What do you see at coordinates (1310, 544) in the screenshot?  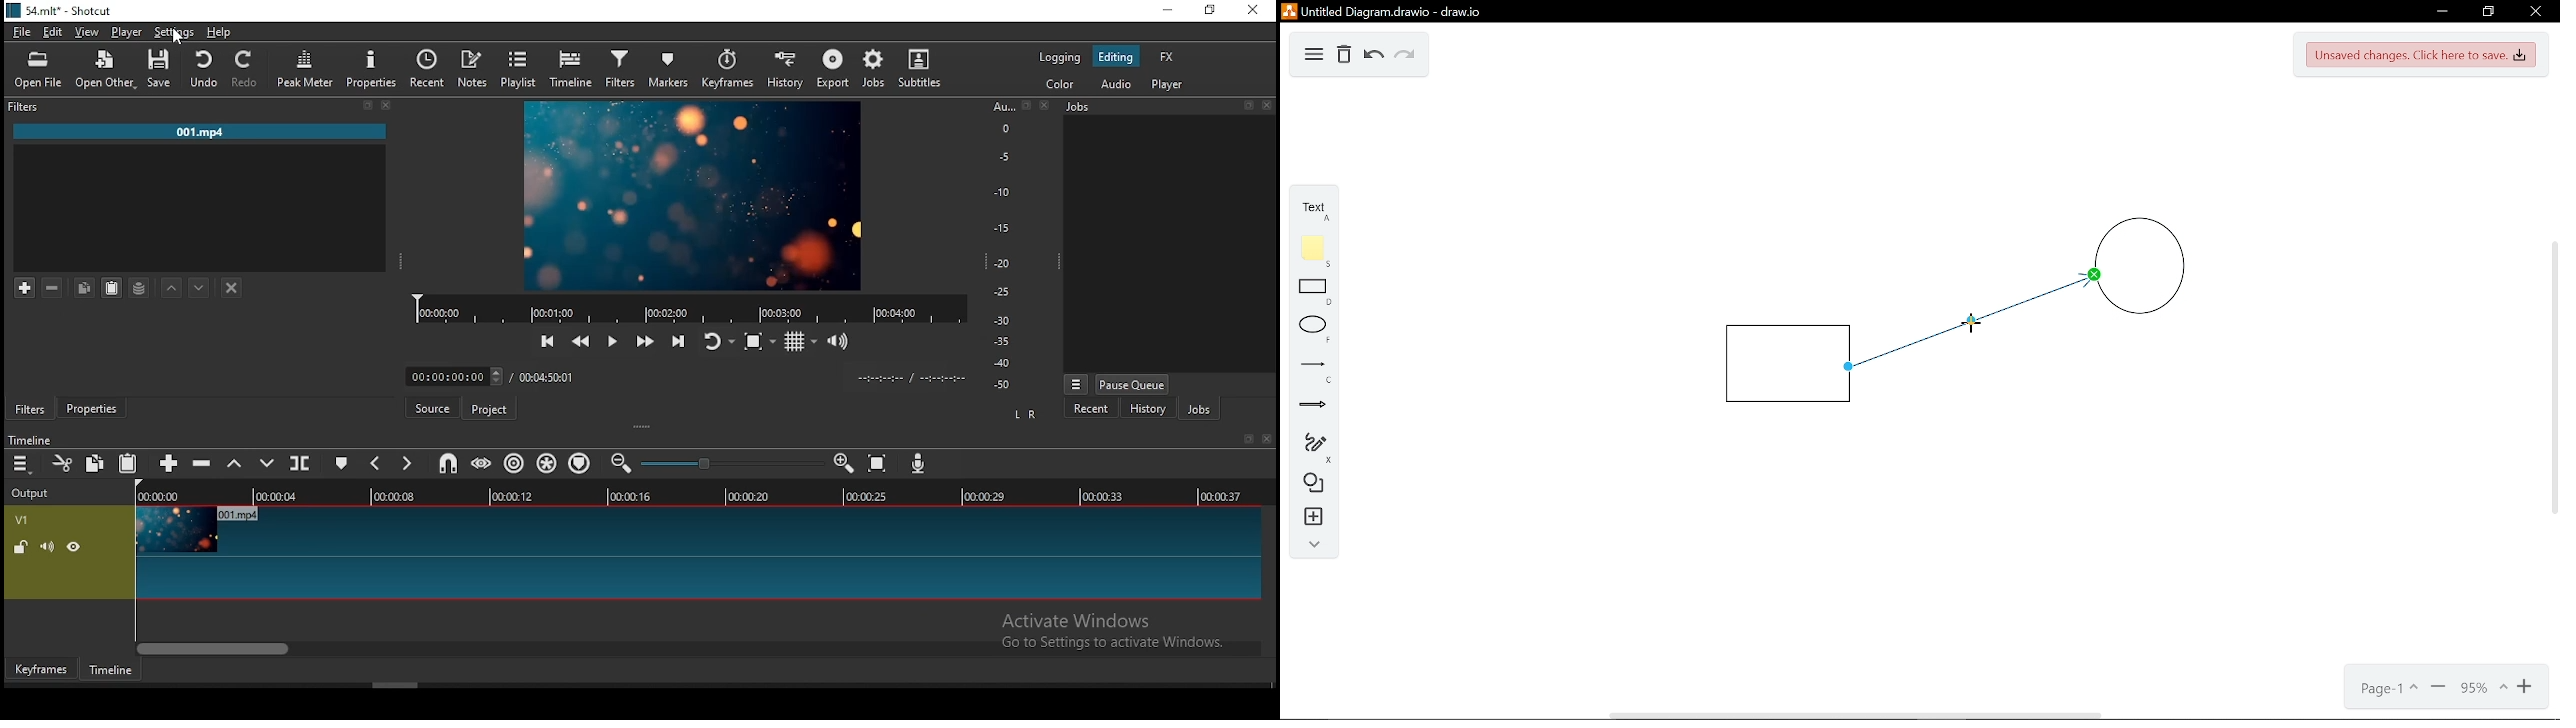 I see `Collapse` at bounding box center [1310, 544].